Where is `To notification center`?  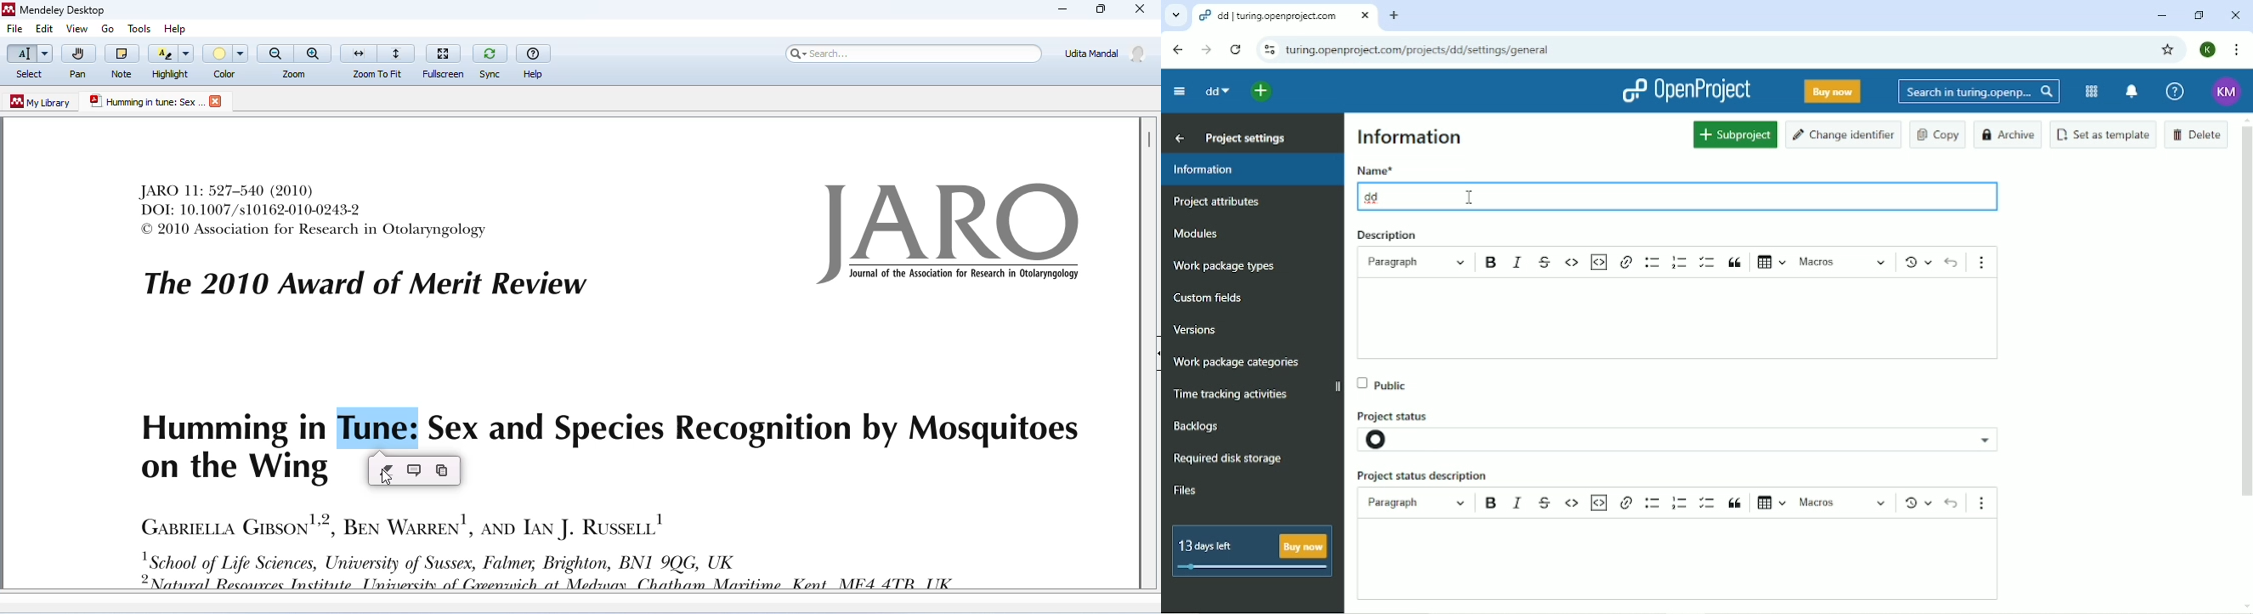
To notification center is located at coordinates (2132, 92).